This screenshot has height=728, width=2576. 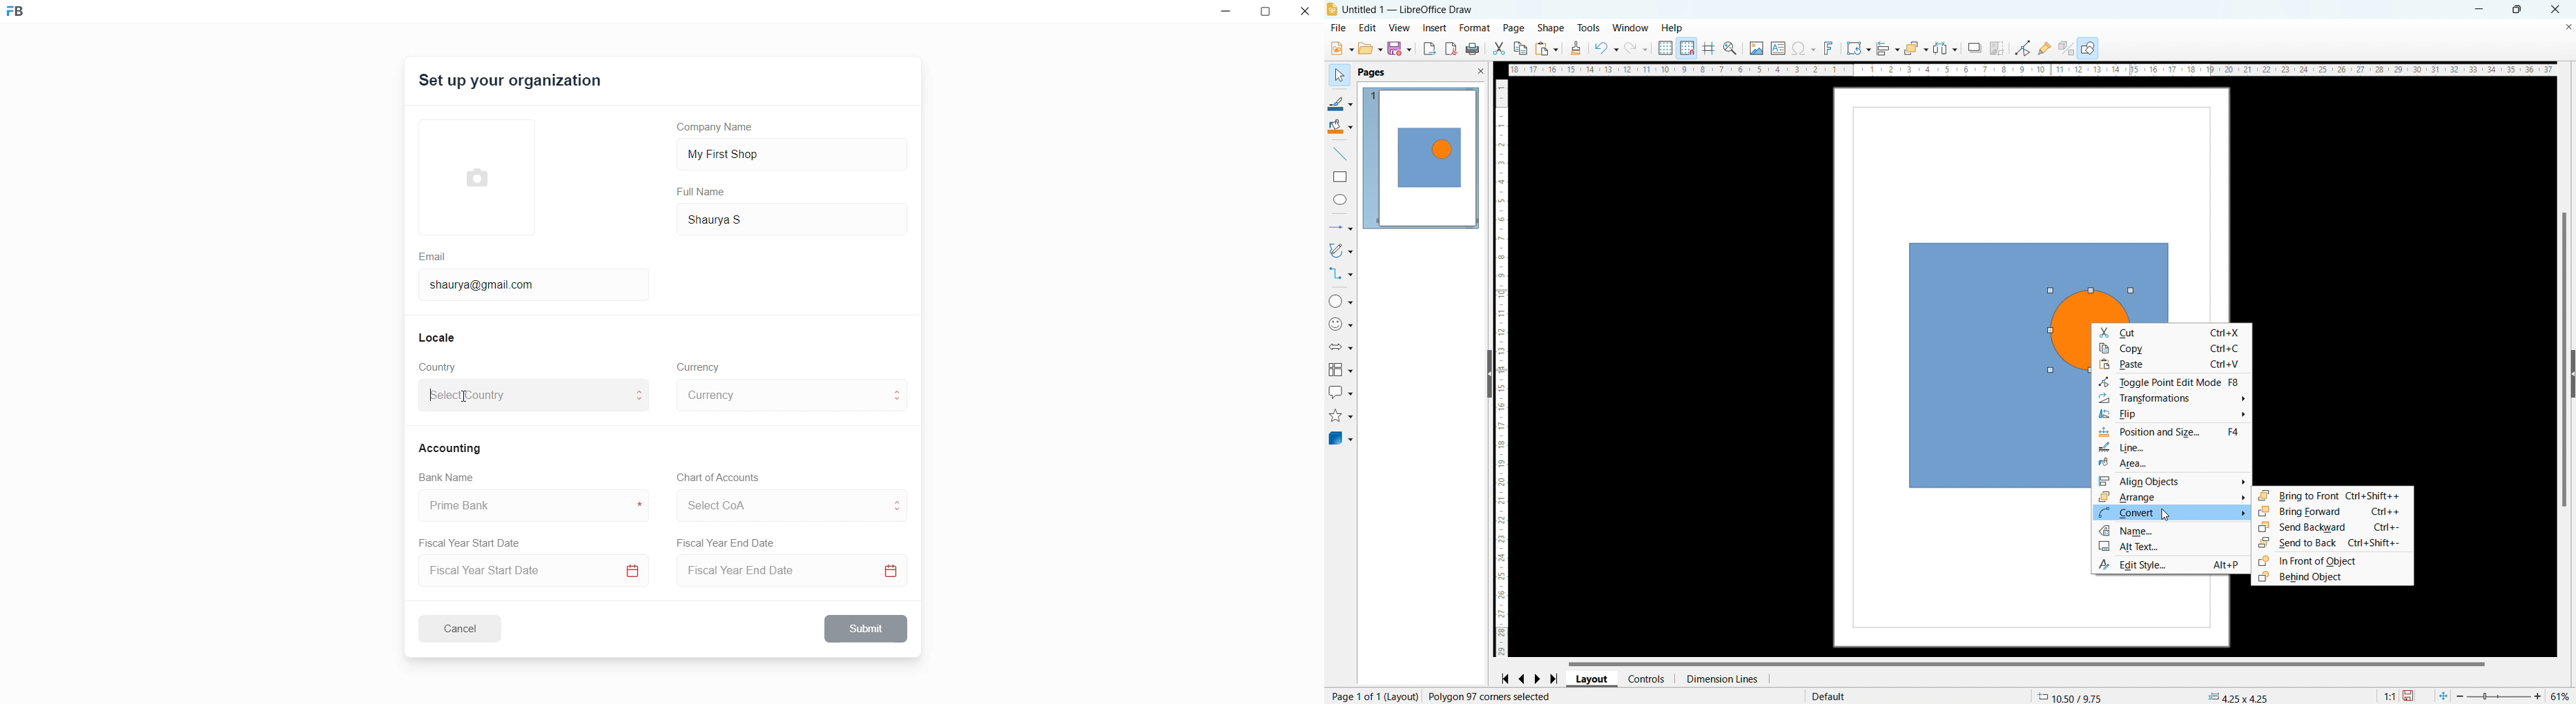 What do you see at coordinates (2173, 479) in the screenshot?
I see `align objects` at bounding box center [2173, 479].